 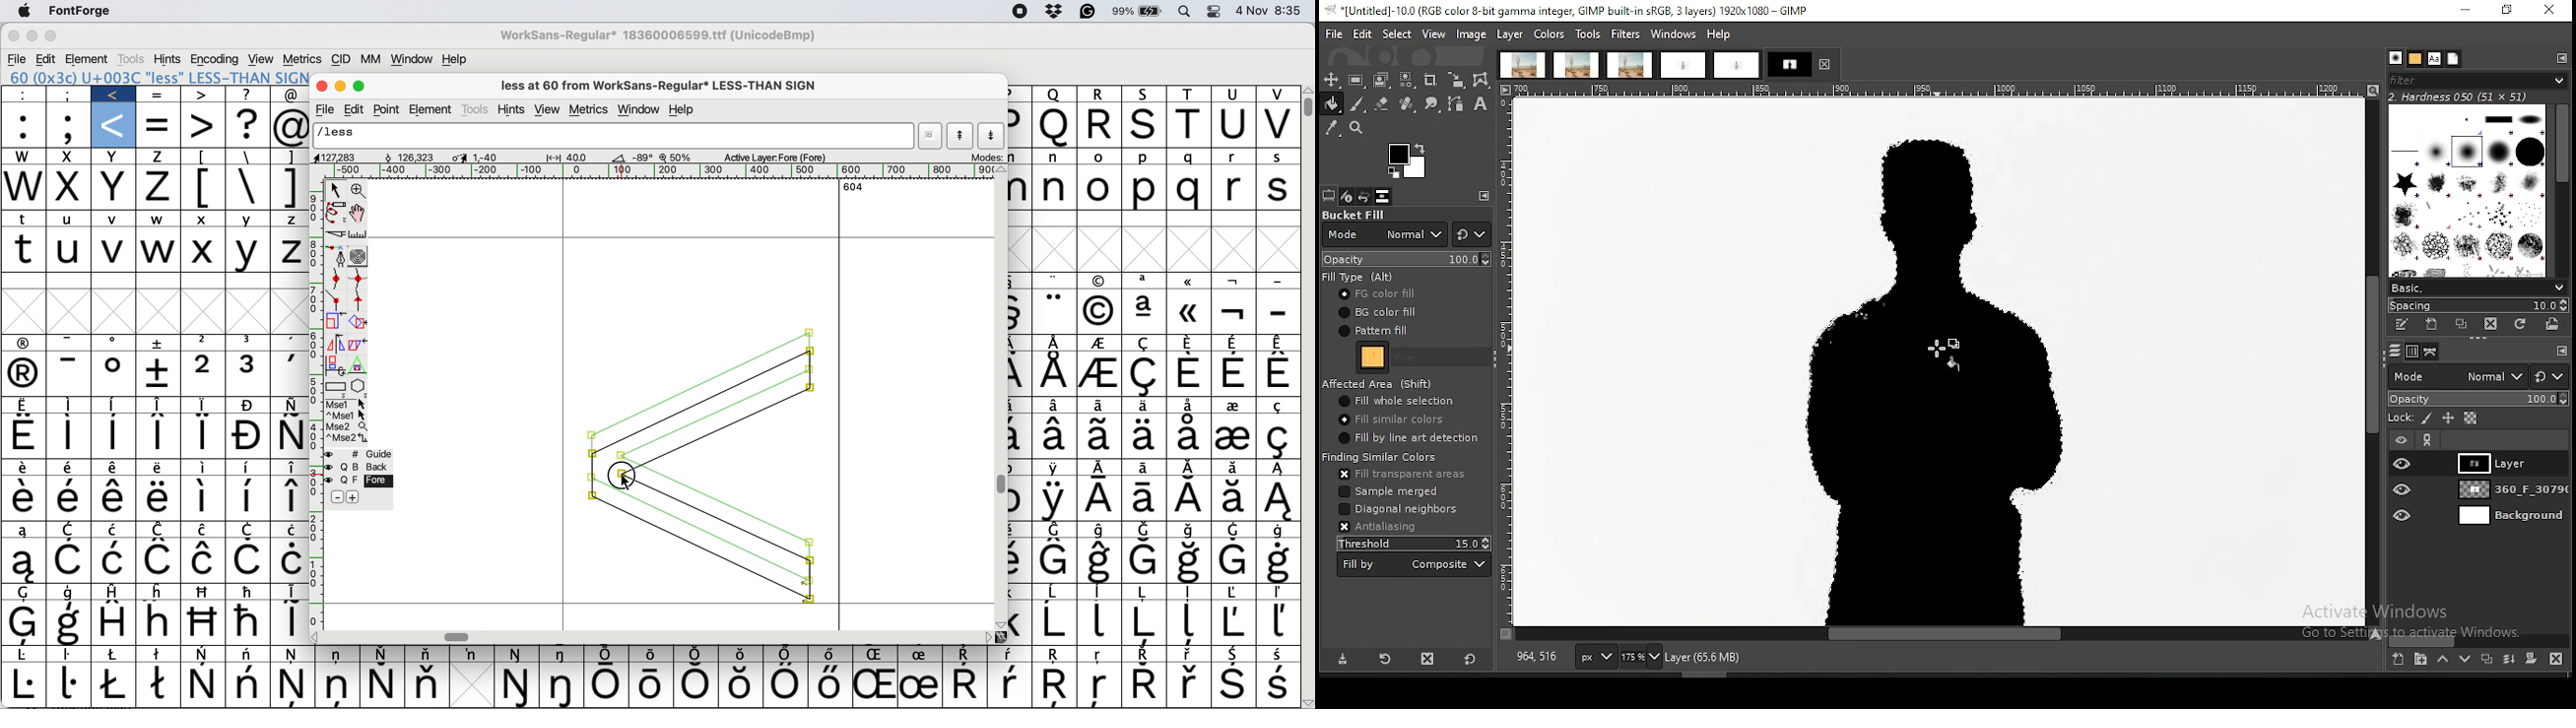 What do you see at coordinates (1057, 188) in the screenshot?
I see `n` at bounding box center [1057, 188].